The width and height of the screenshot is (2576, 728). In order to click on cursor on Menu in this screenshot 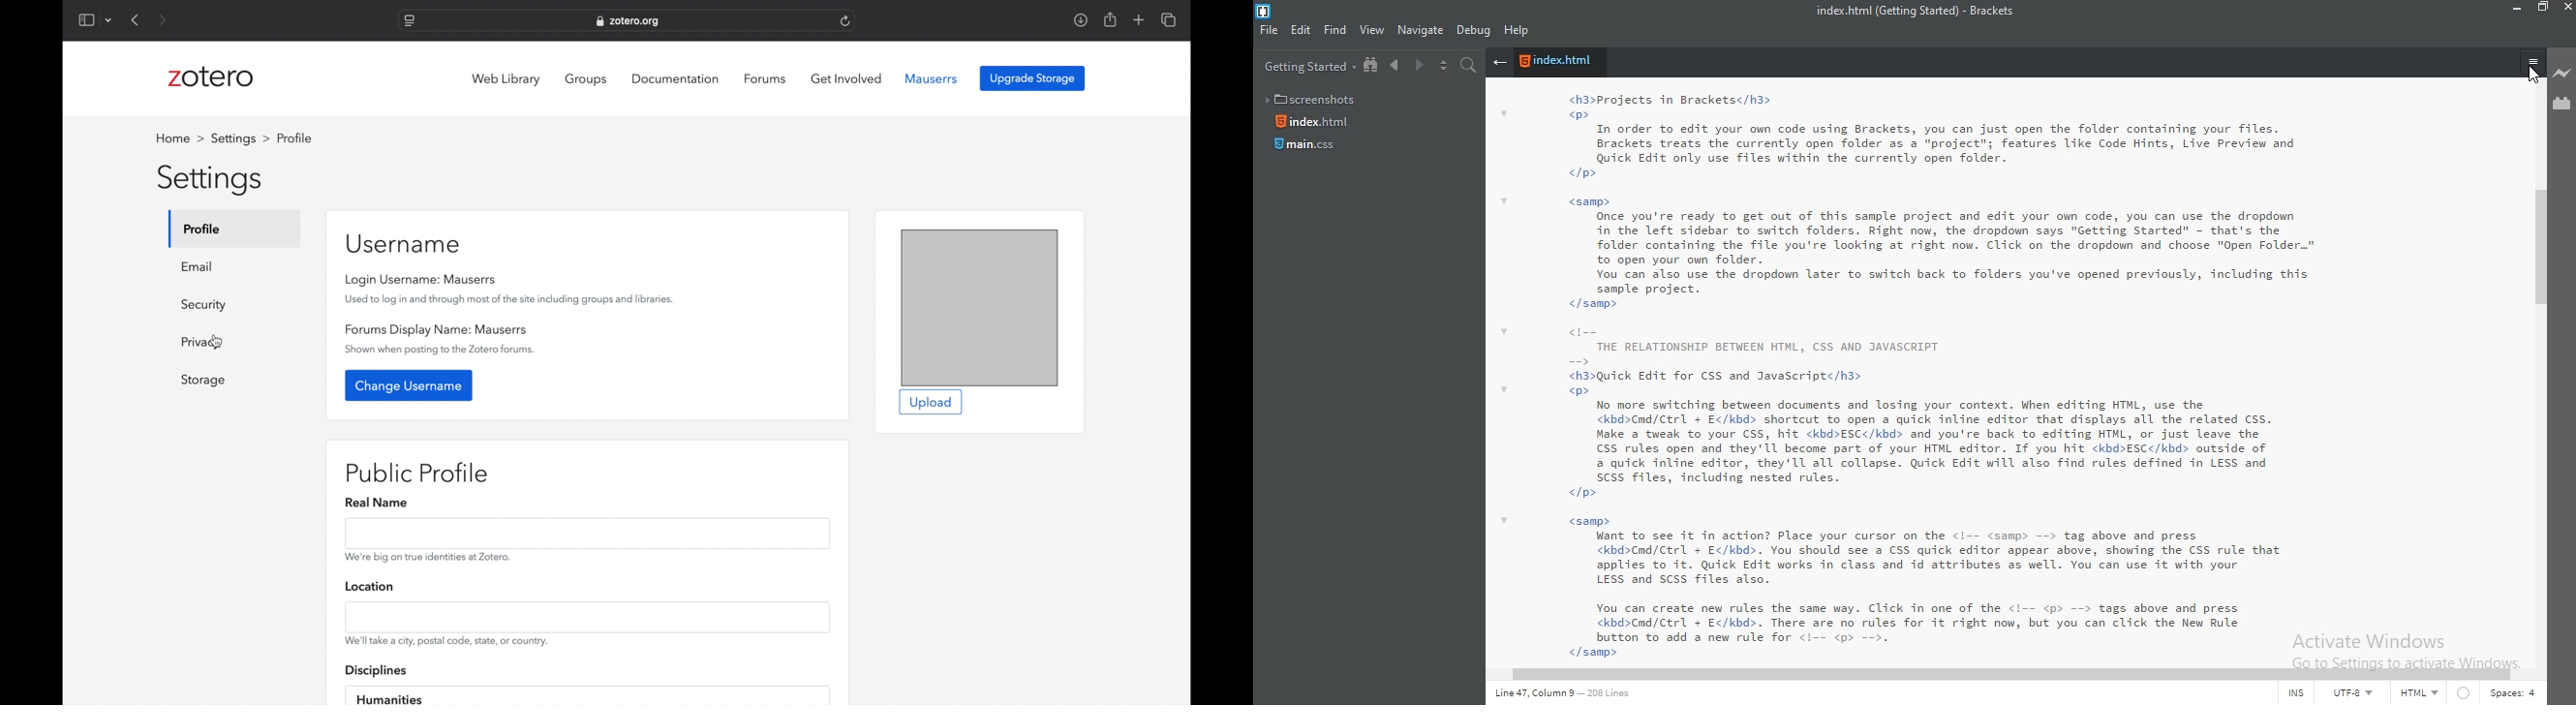, I will do `click(2535, 75)`.